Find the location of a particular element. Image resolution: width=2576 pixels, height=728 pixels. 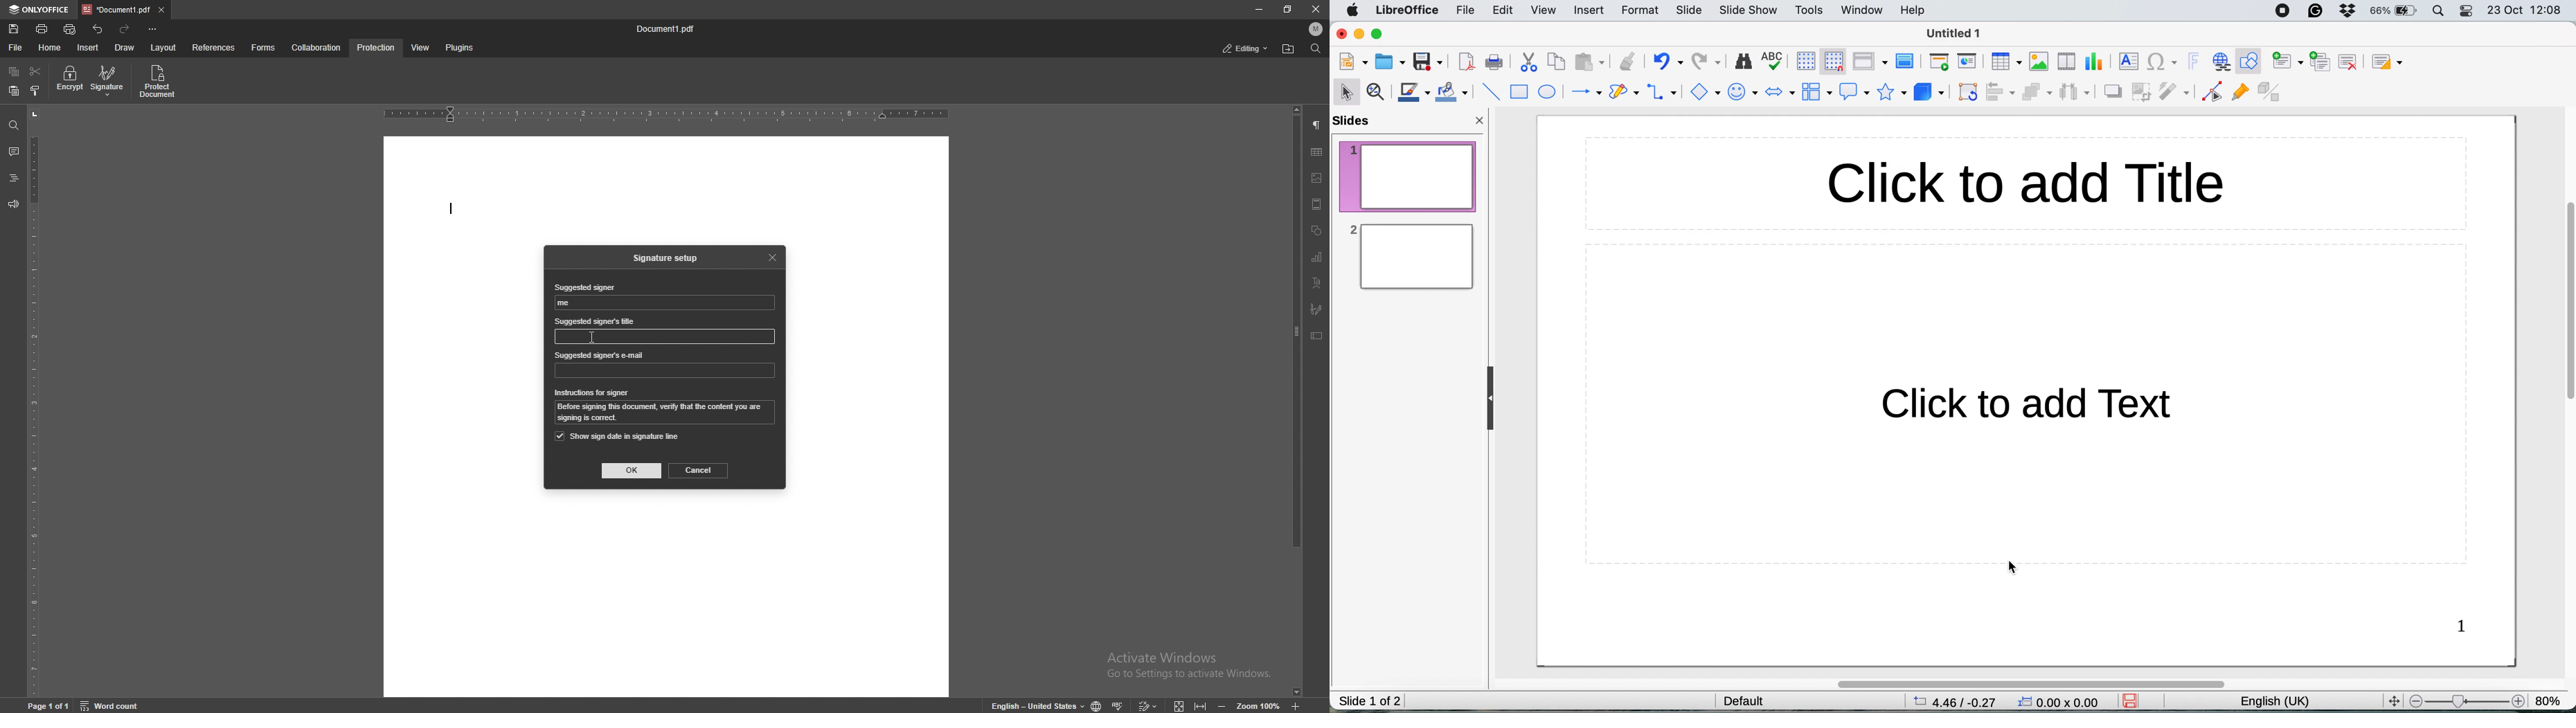

delete slide is located at coordinates (2349, 61).